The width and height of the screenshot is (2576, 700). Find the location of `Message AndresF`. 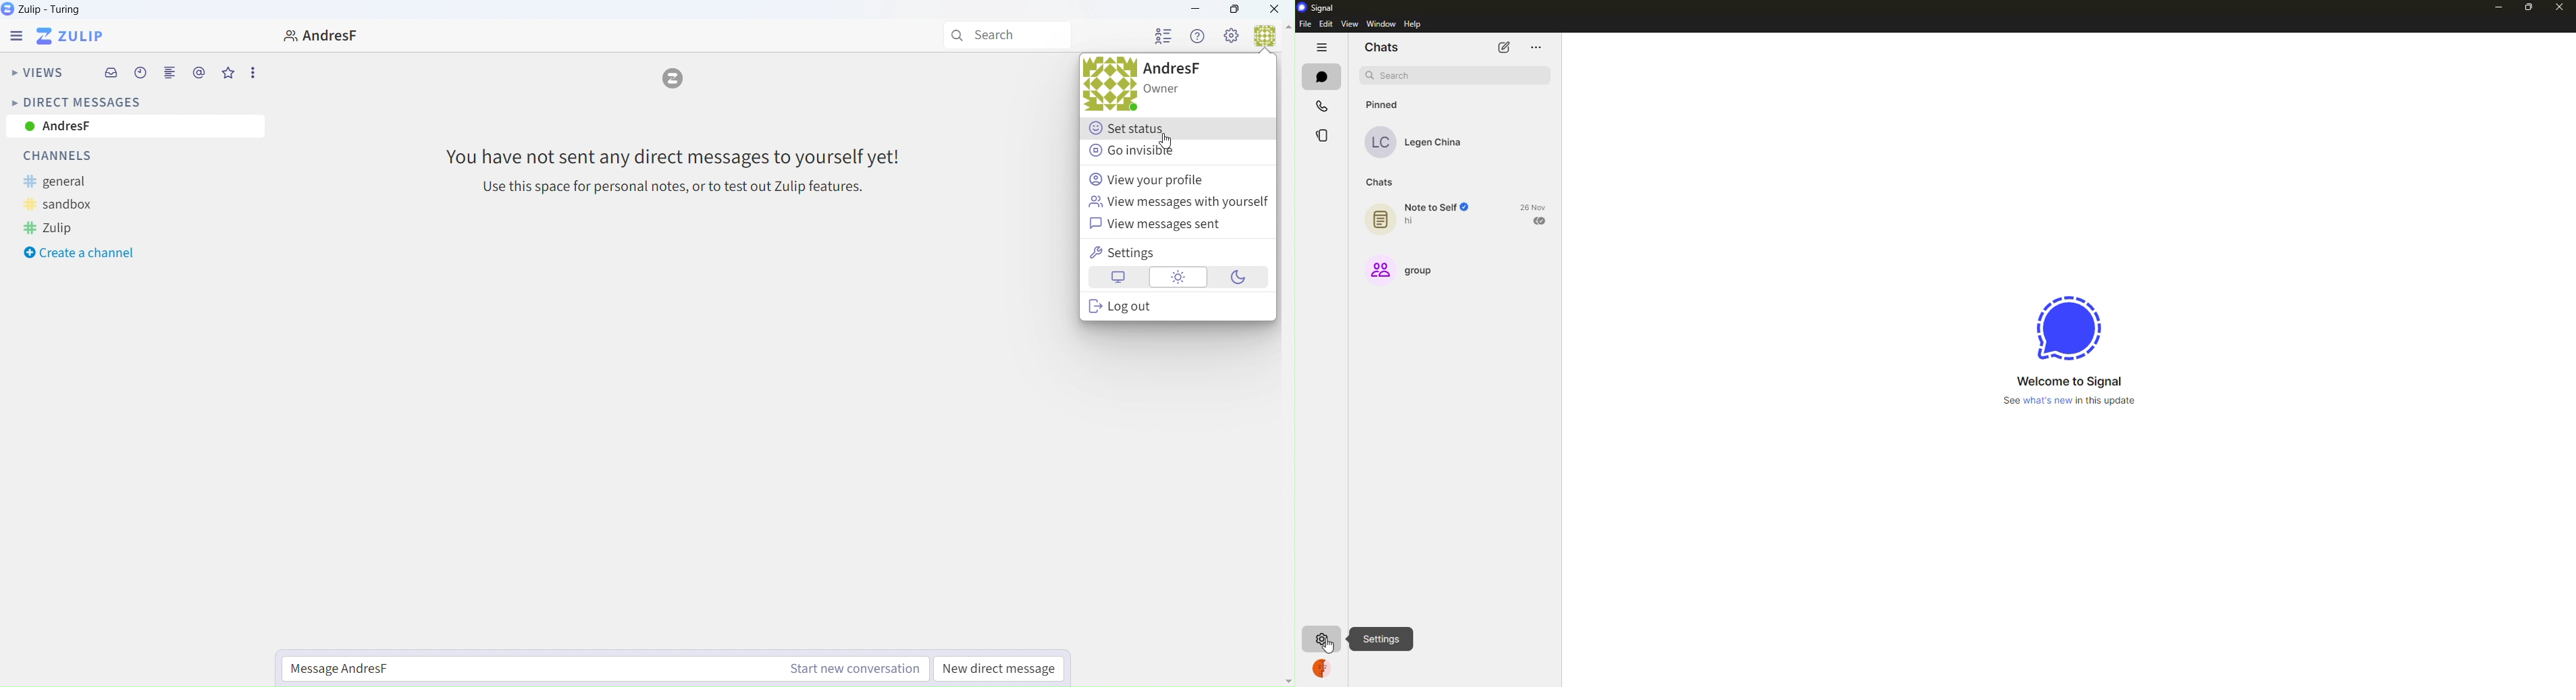

Message AndresF is located at coordinates (607, 669).